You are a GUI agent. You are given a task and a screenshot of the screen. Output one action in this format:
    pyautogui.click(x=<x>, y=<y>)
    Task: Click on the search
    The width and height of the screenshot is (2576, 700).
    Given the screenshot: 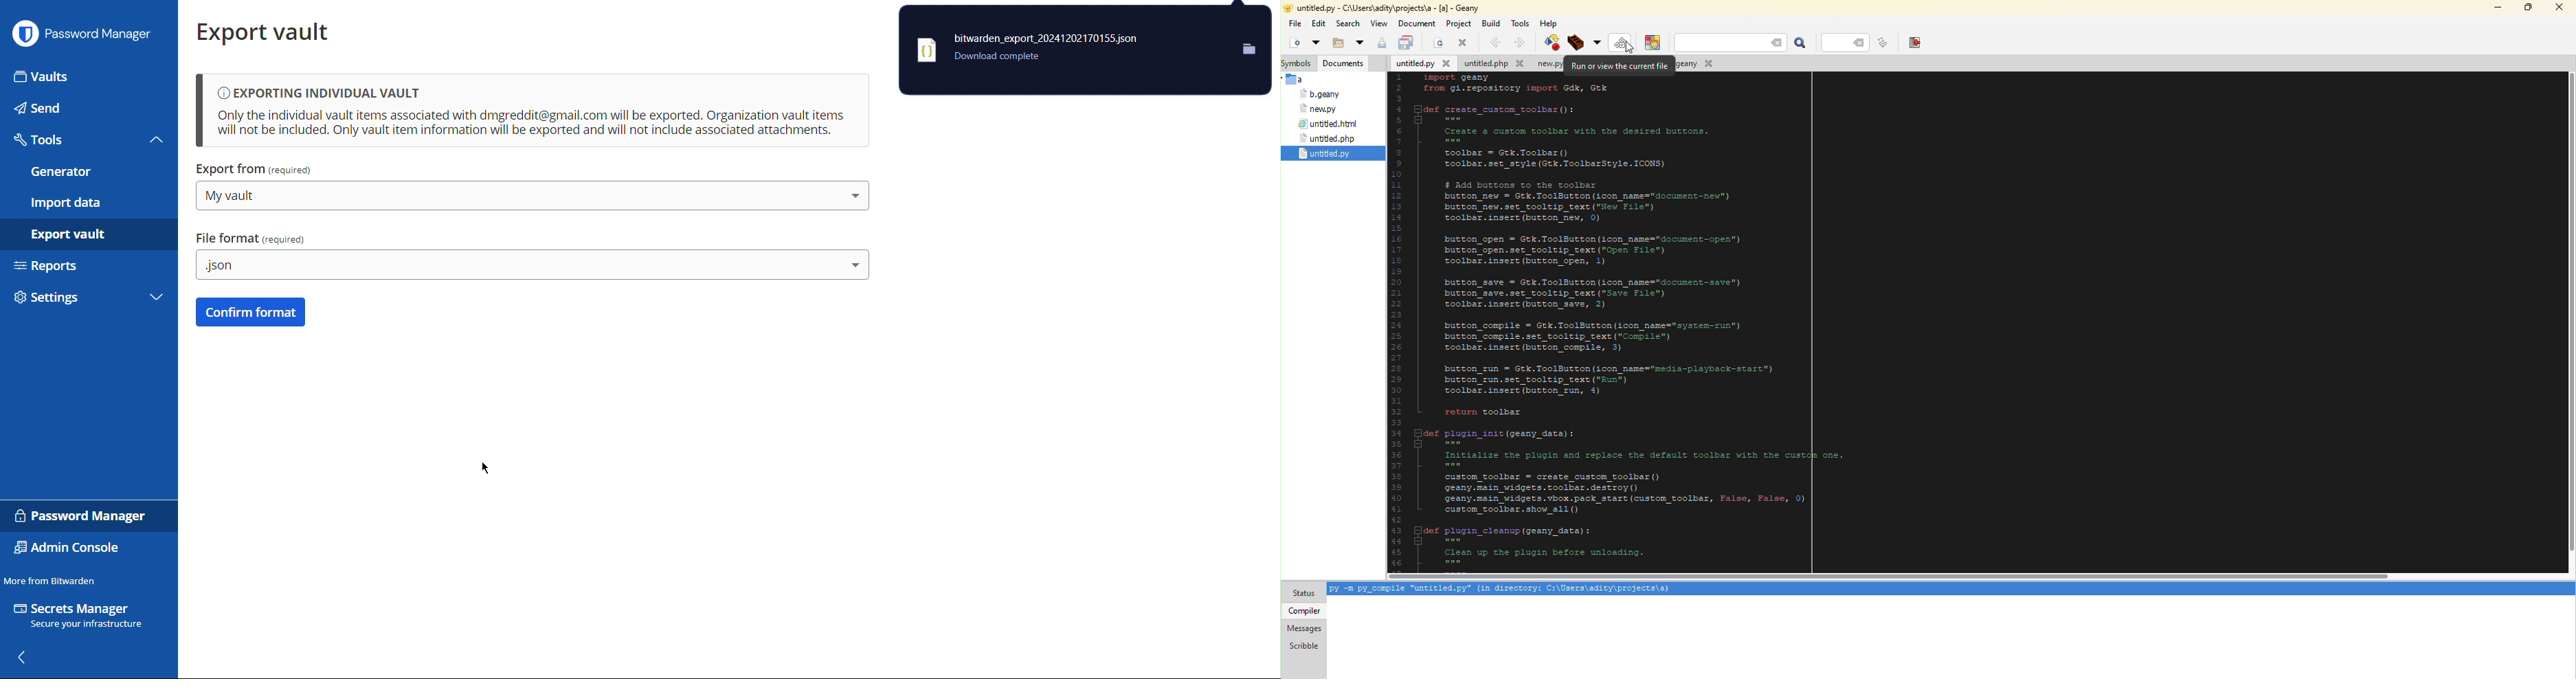 What is the action you would take?
    pyautogui.click(x=1800, y=43)
    